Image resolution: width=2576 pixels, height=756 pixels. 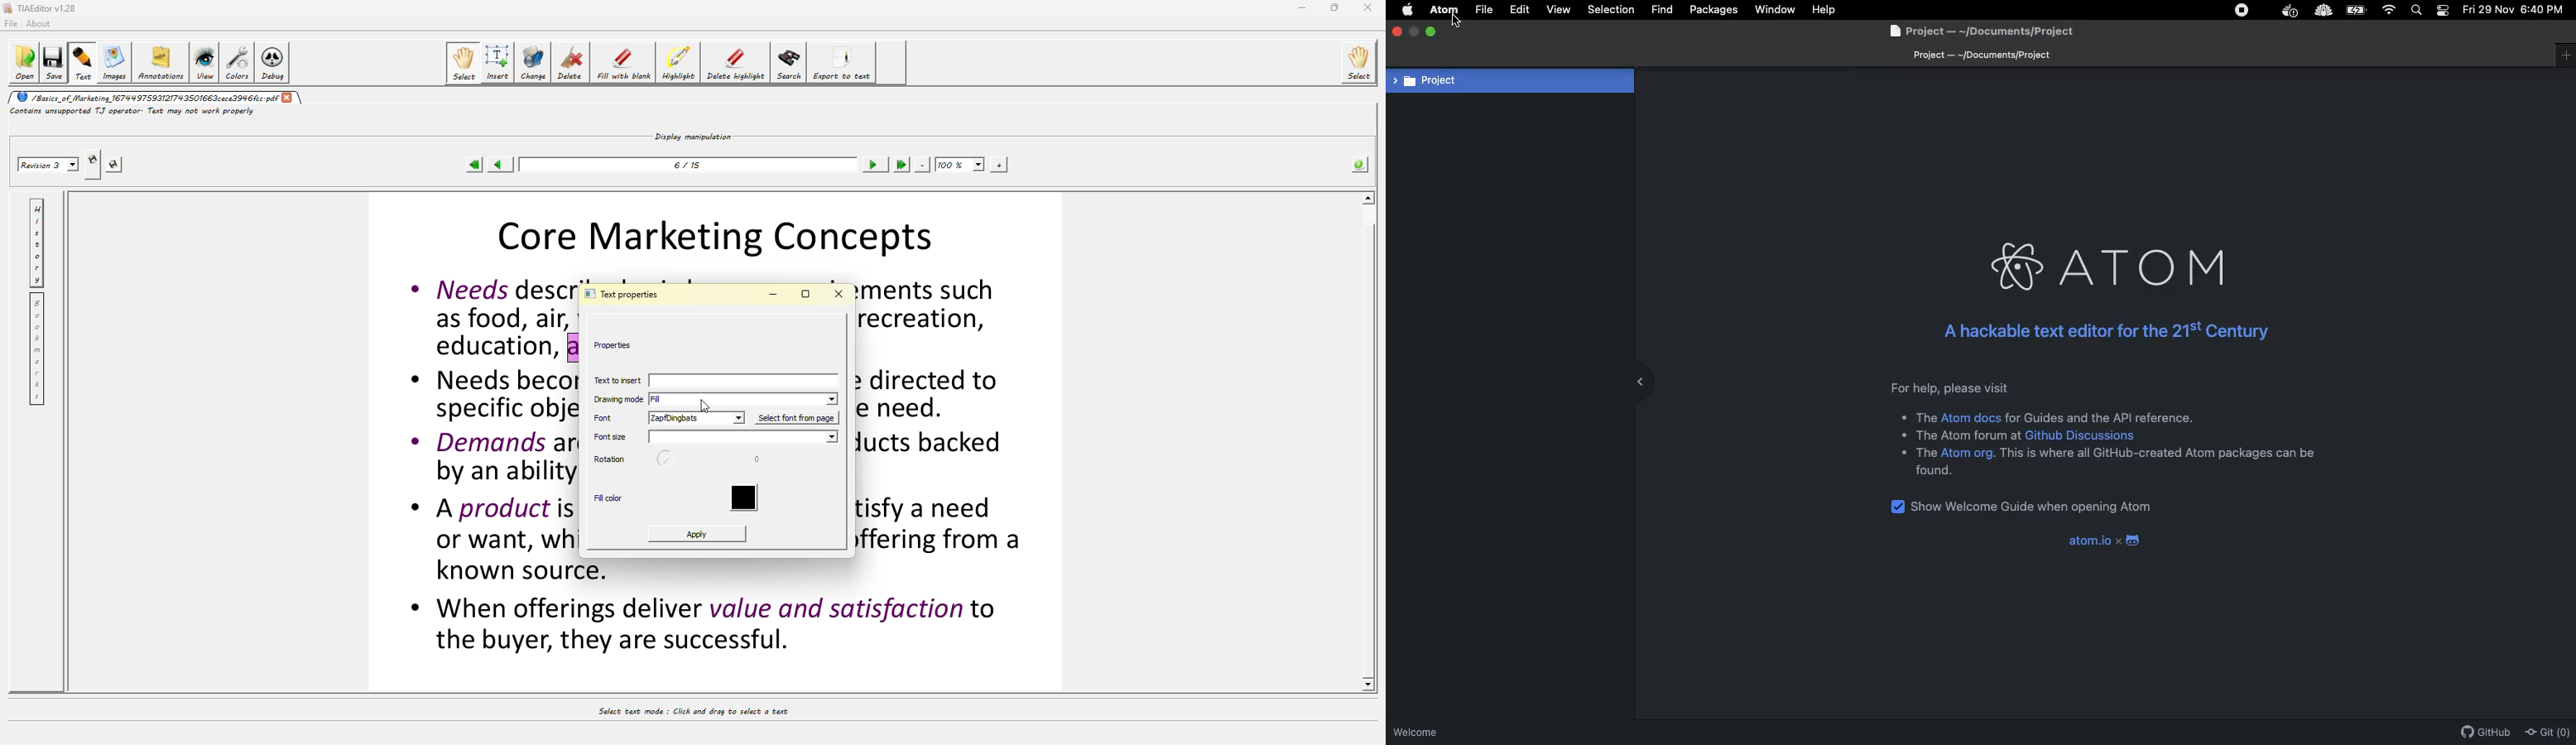 What do you see at coordinates (2289, 12) in the screenshot?
I see `extension` at bounding box center [2289, 12].